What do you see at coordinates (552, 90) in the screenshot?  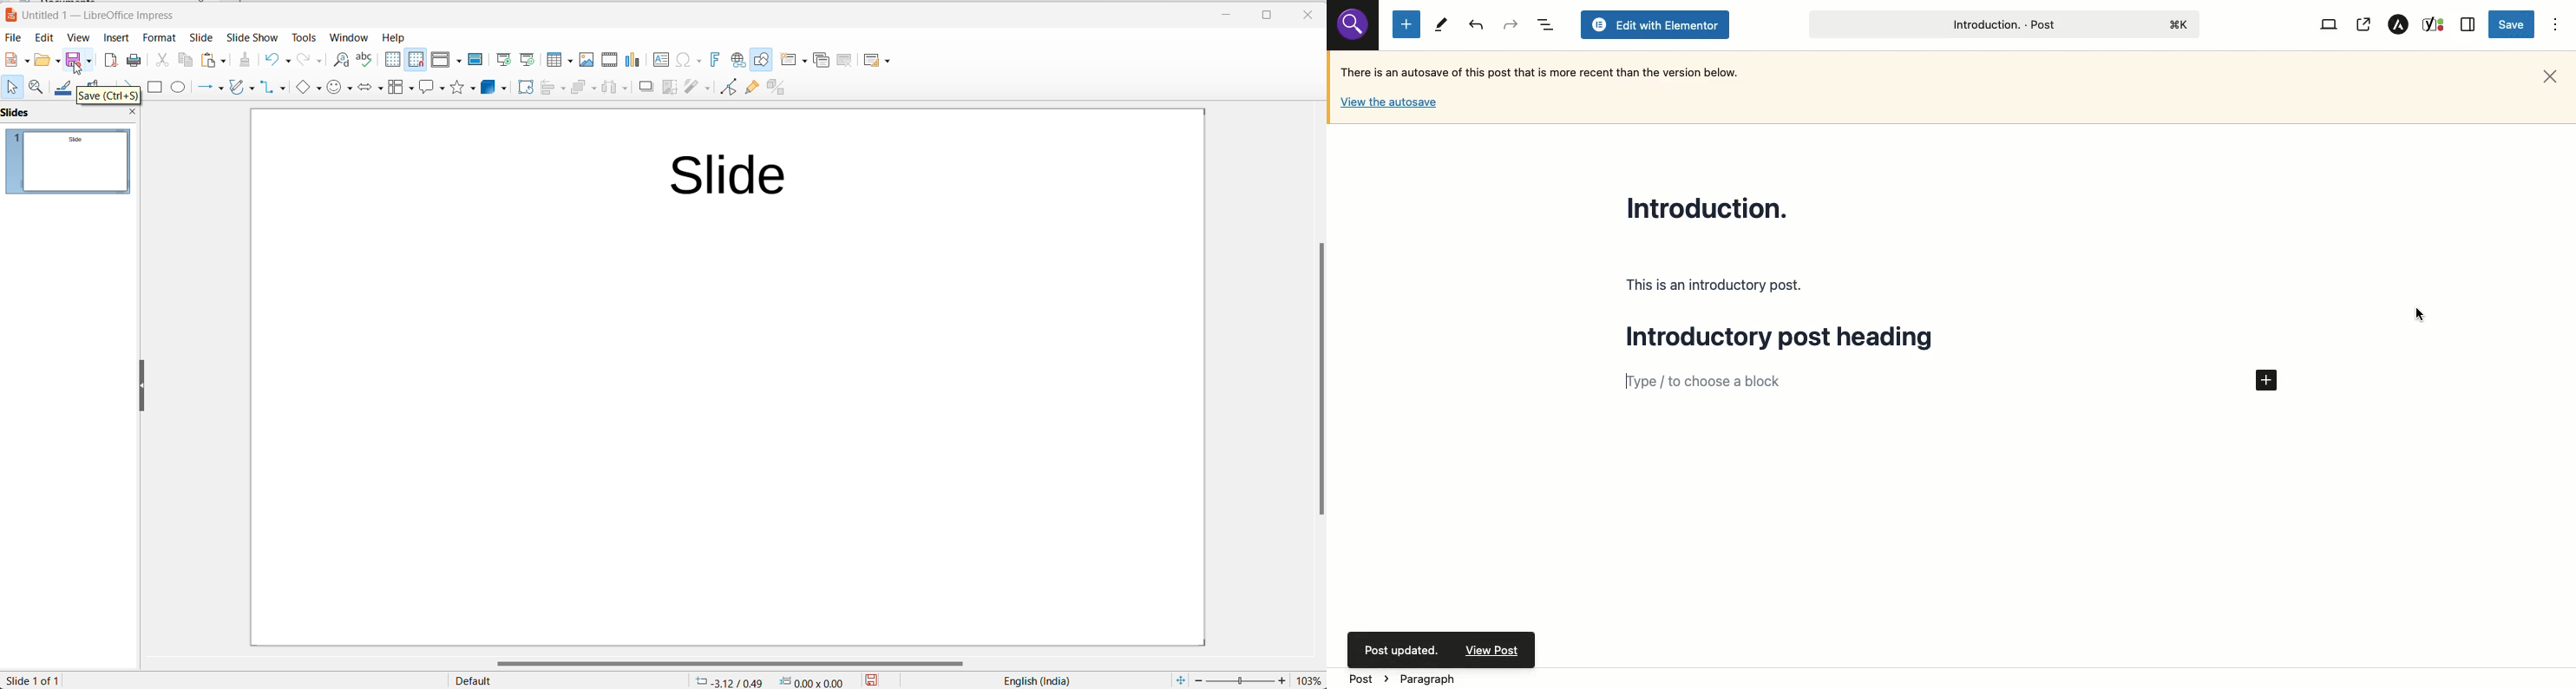 I see `align` at bounding box center [552, 90].